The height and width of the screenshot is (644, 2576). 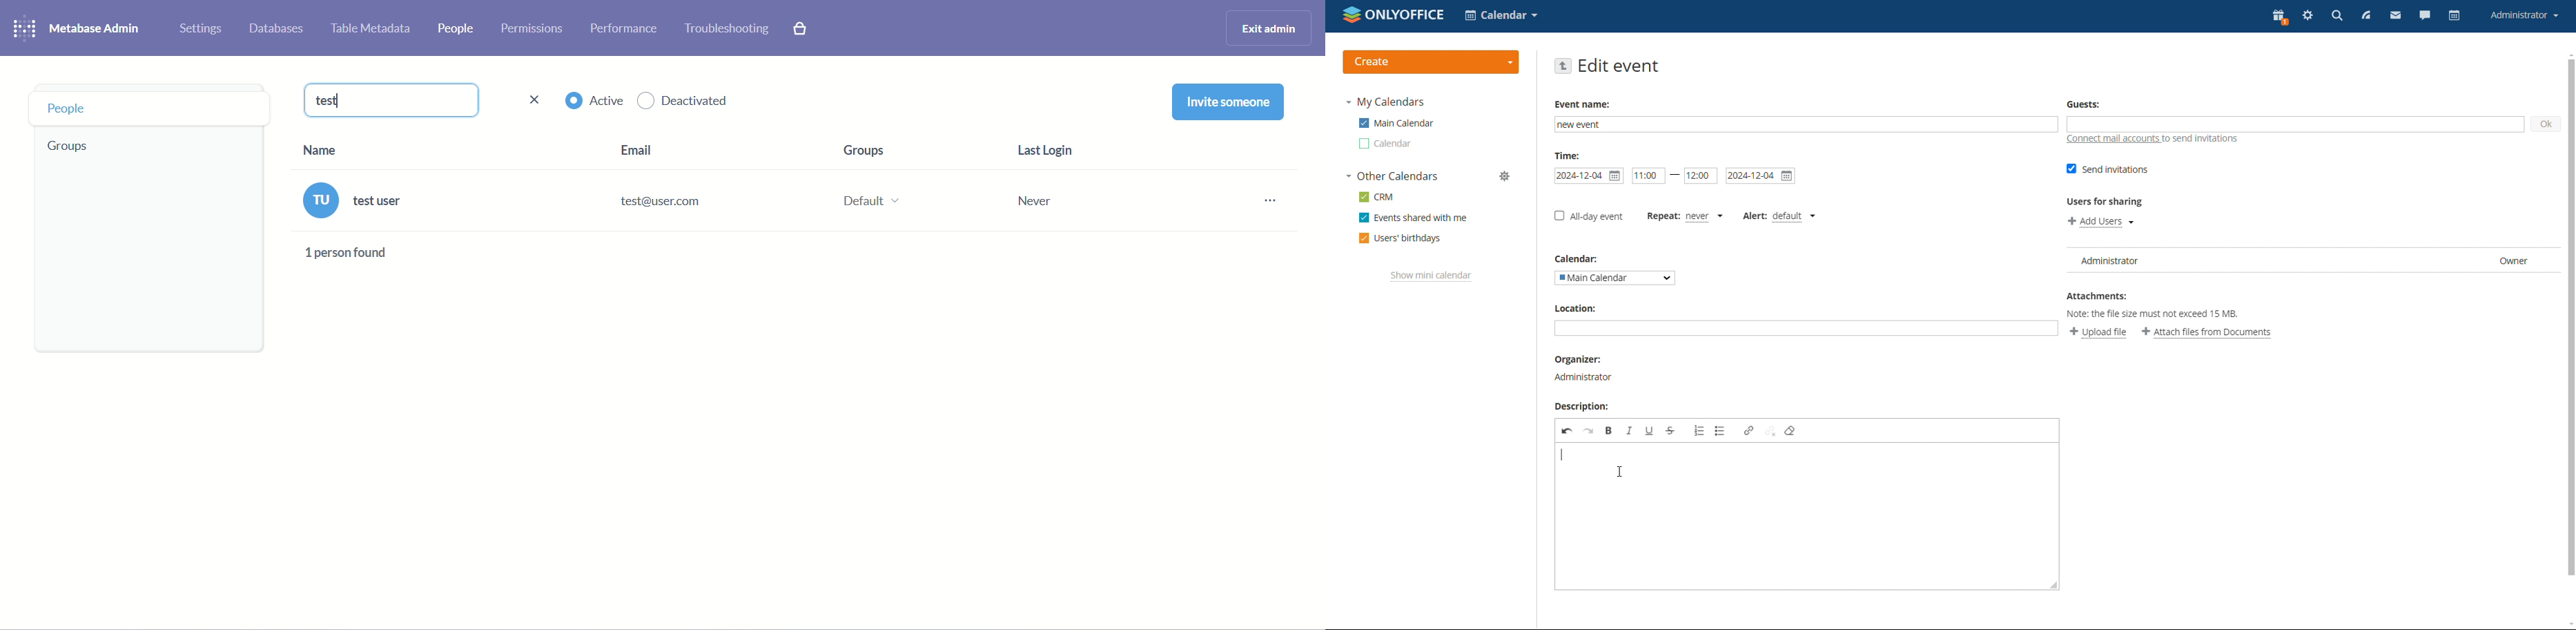 I want to click on insert/remove bulleted list, so click(x=1721, y=430).